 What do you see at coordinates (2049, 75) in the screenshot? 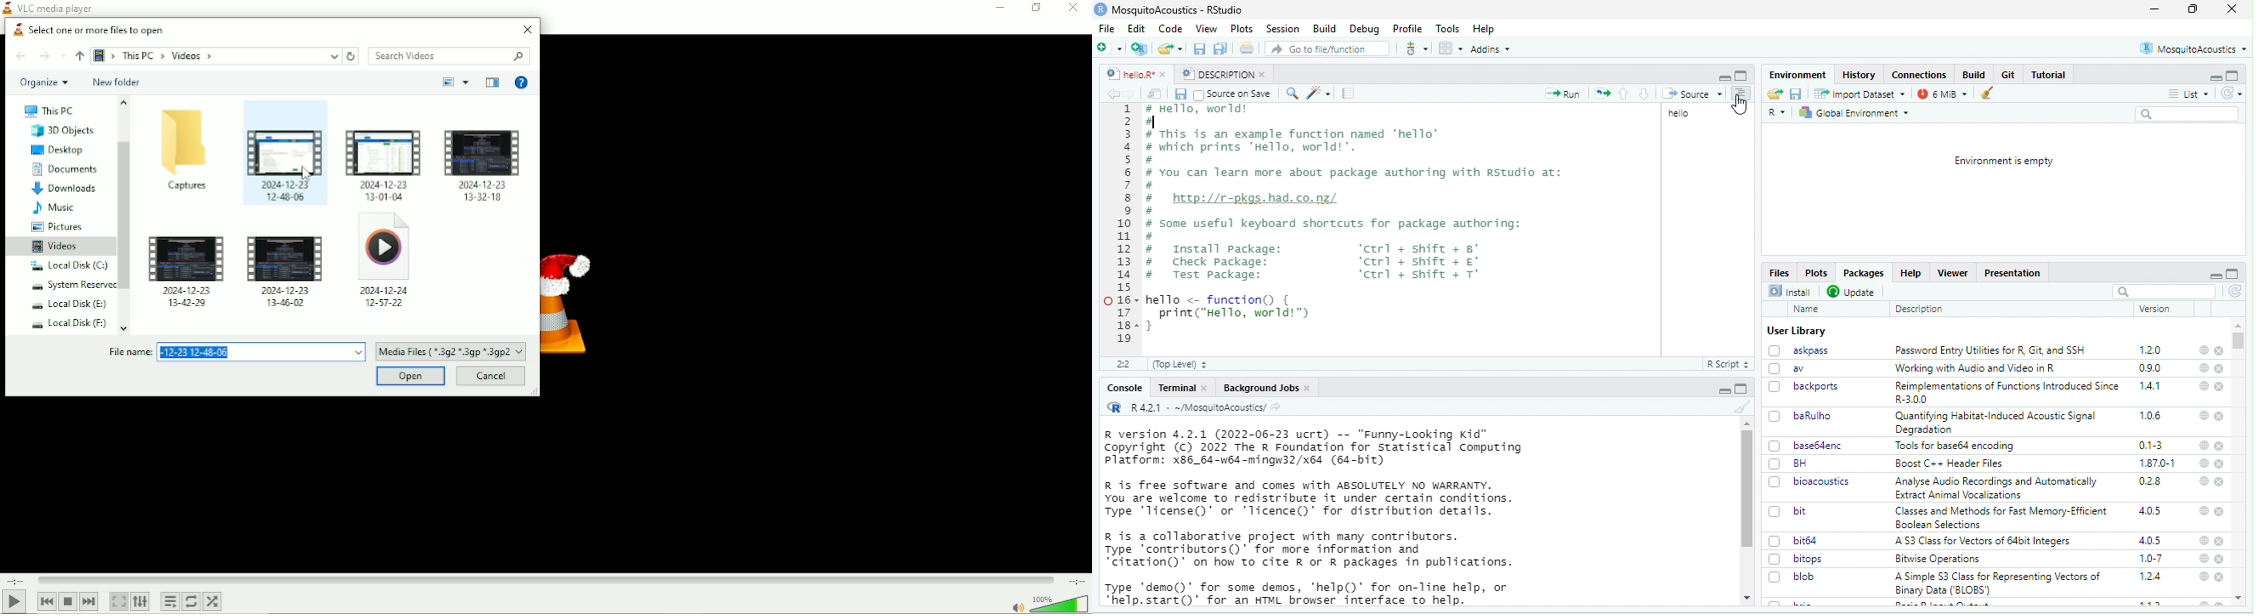
I see `Tutorial` at bounding box center [2049, 75].